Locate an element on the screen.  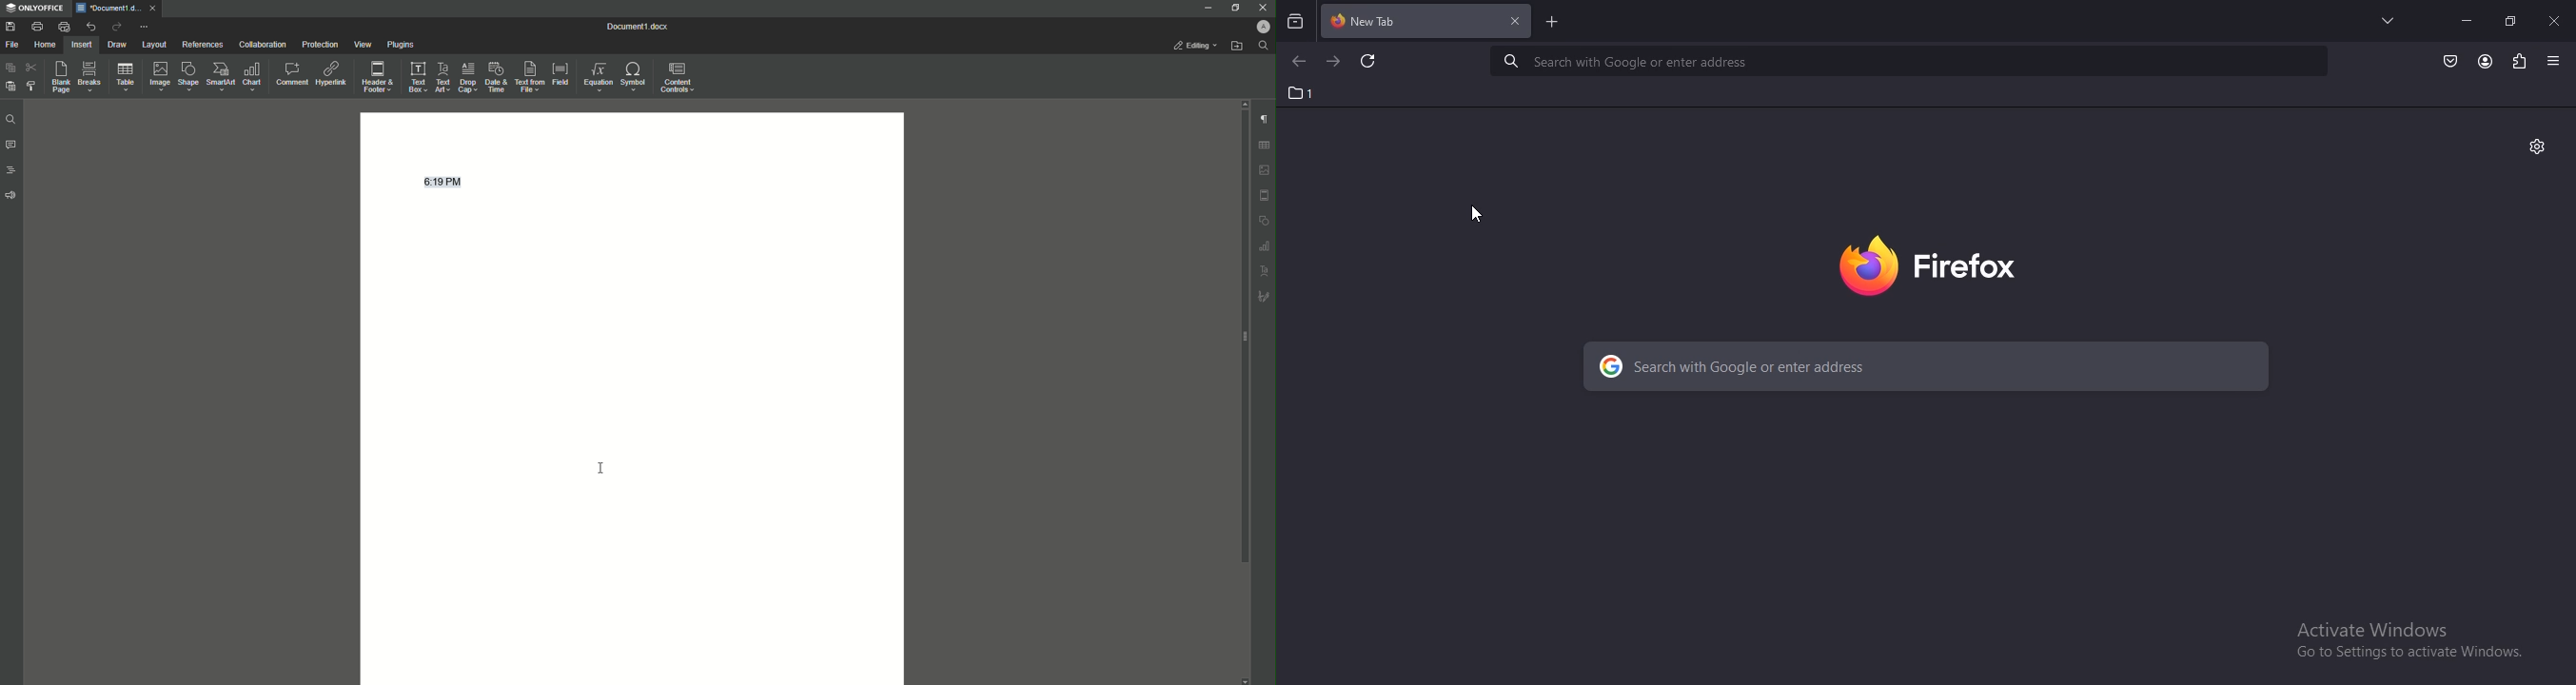
Quick print is located at coordinates (63, 27).